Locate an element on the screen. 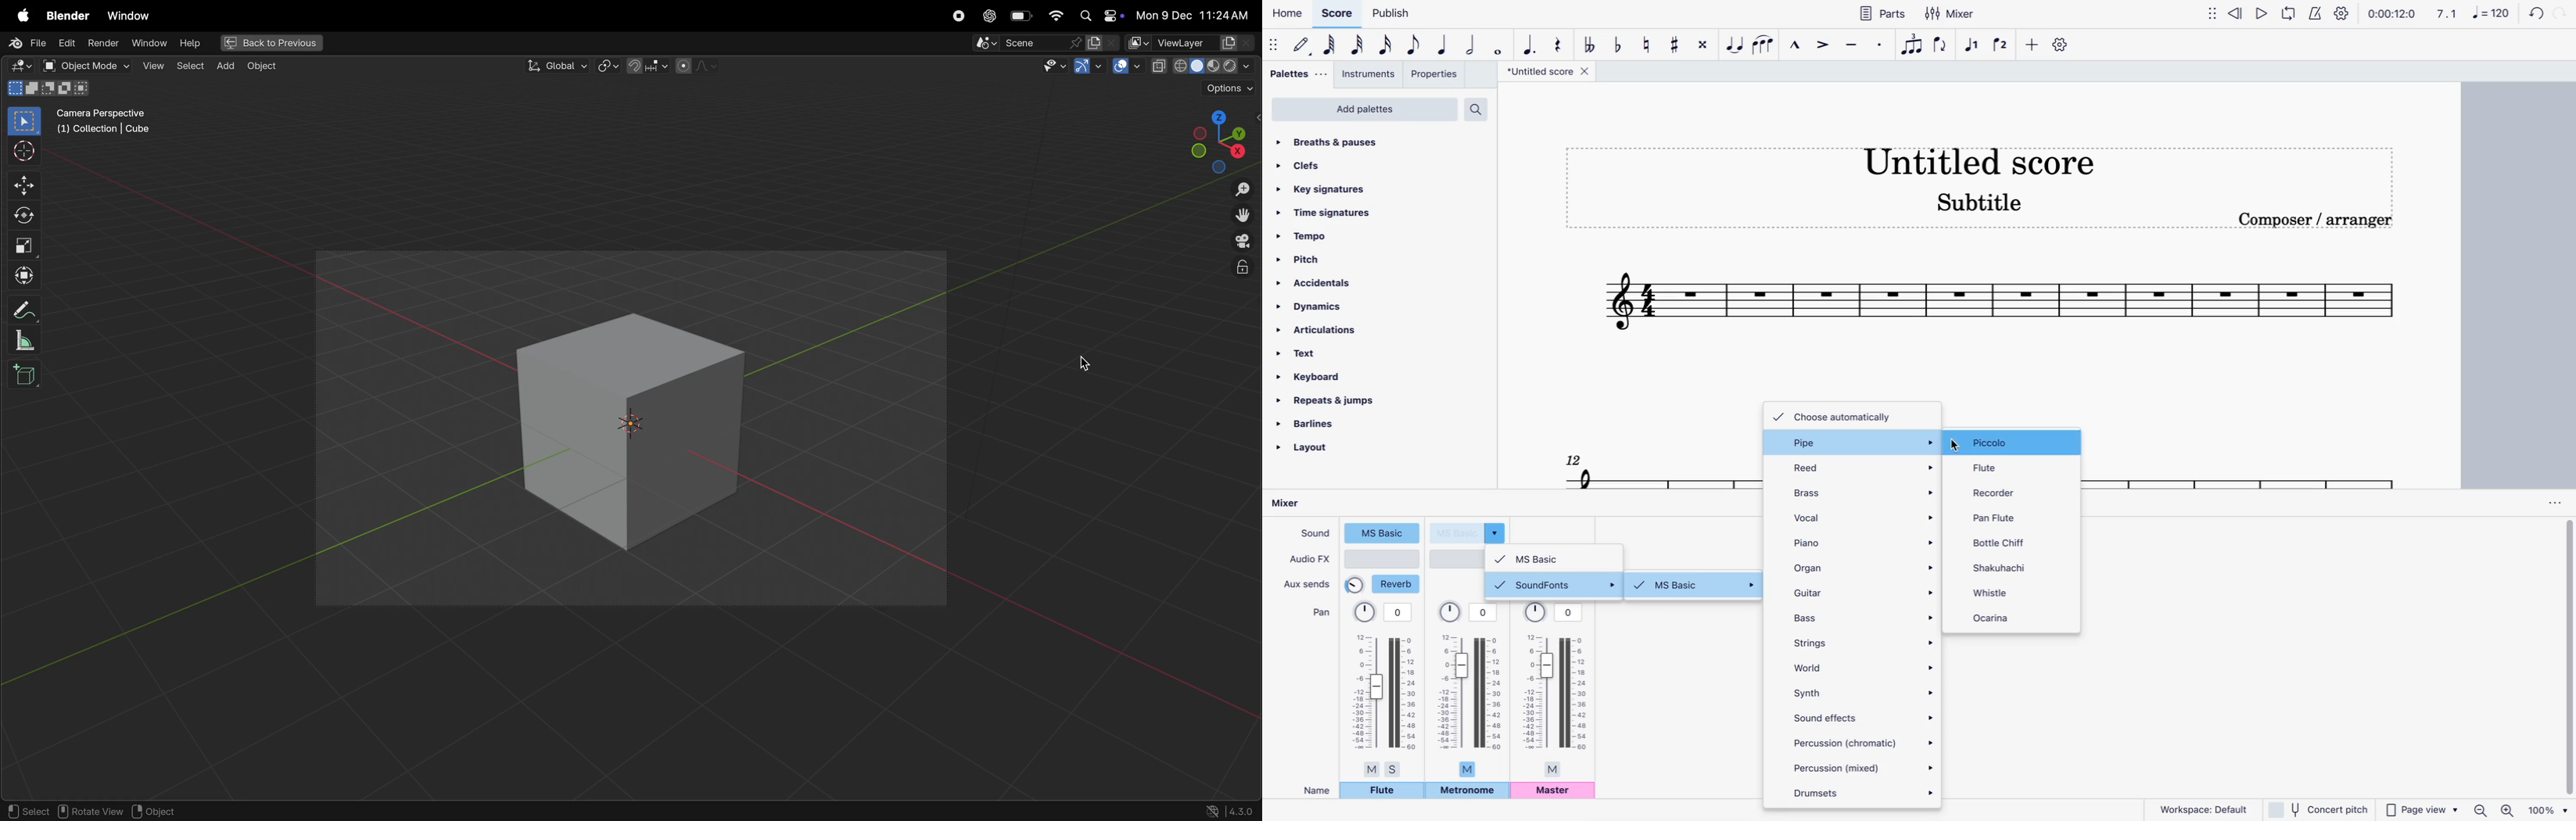 The height and width of the screenshot is (840, 2576). vocal is located at coordinates (1862, 516).